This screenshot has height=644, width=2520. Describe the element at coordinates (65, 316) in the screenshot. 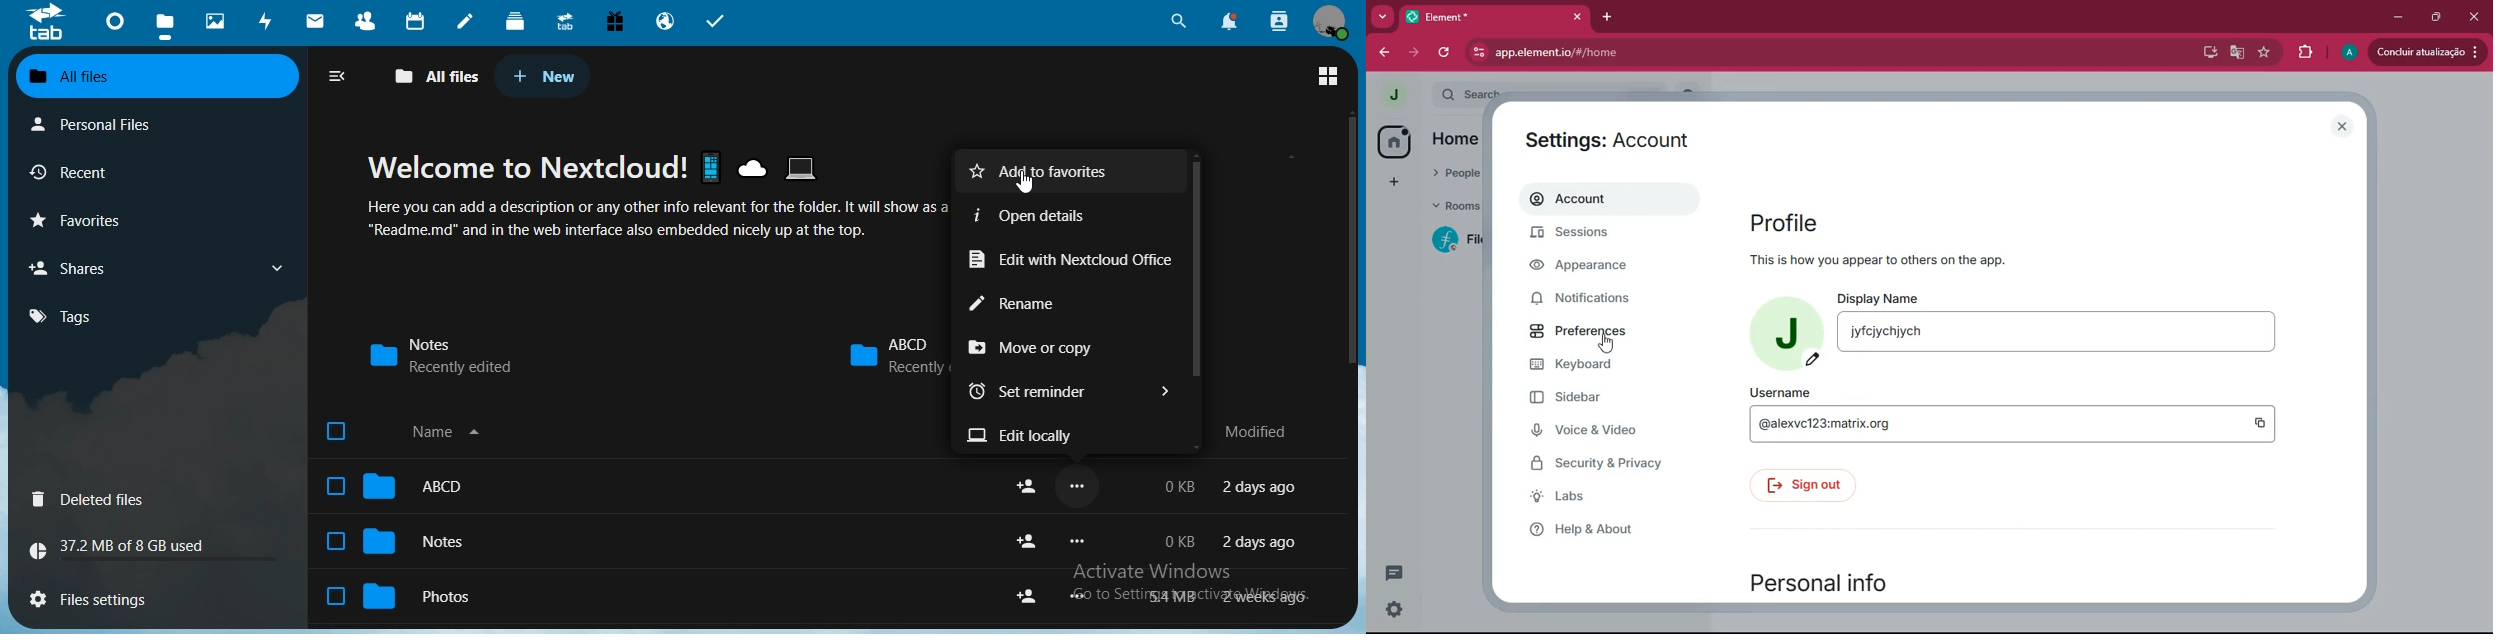

I see `tags` at that location.